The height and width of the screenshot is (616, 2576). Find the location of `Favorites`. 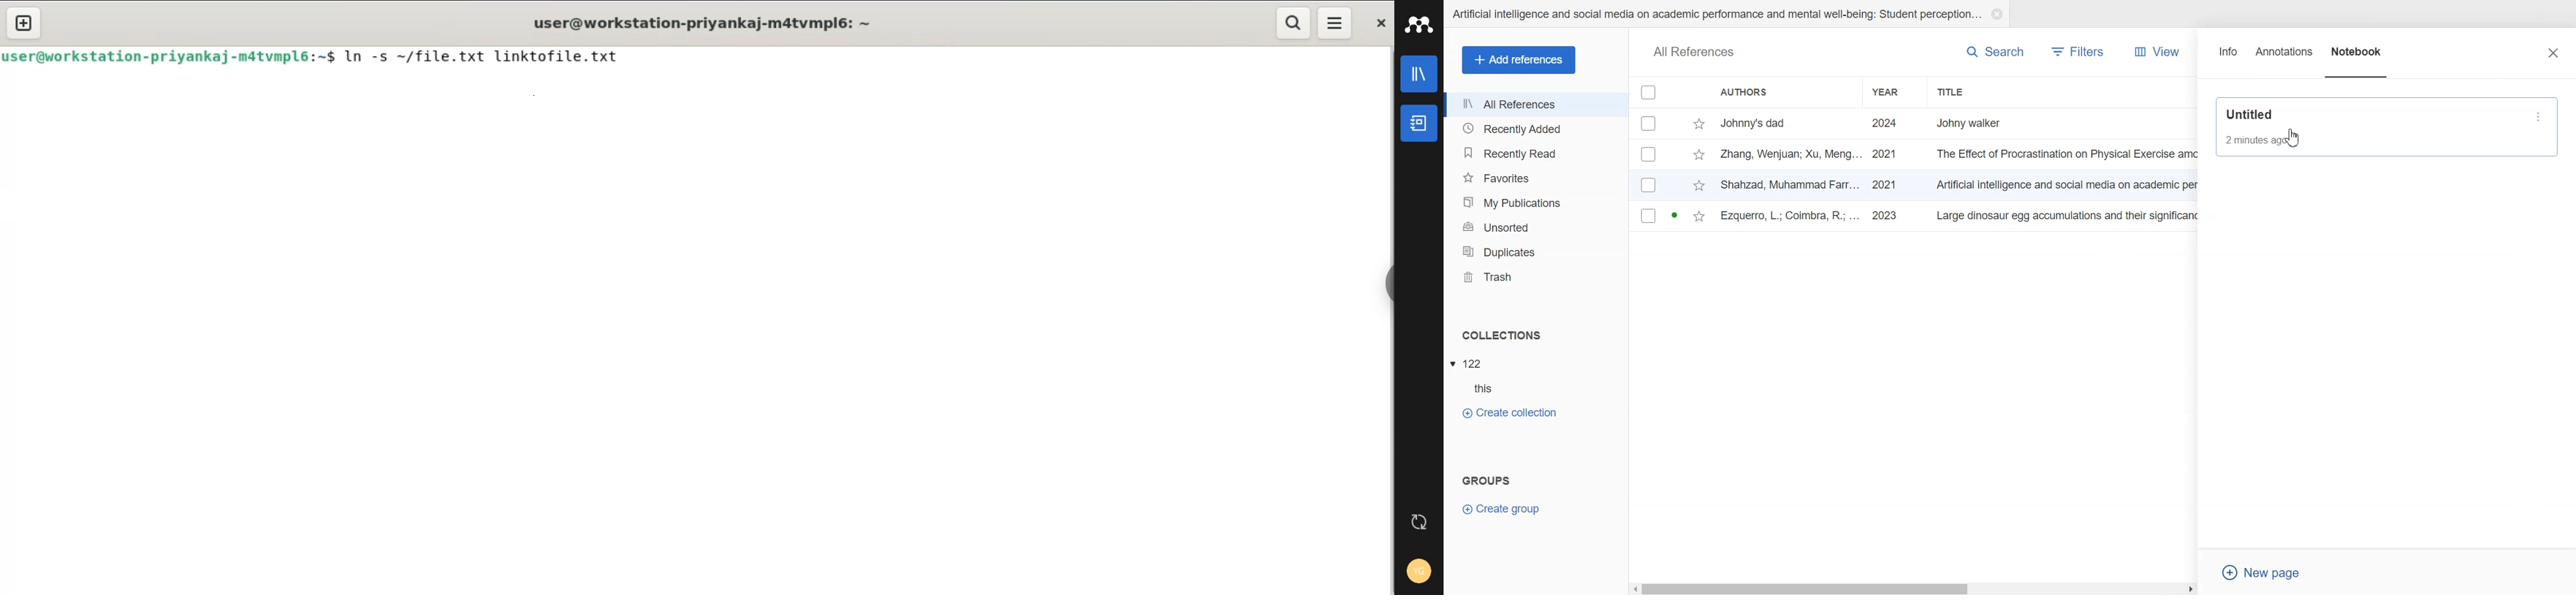

Favorites is located at coordinates (1535, 178).